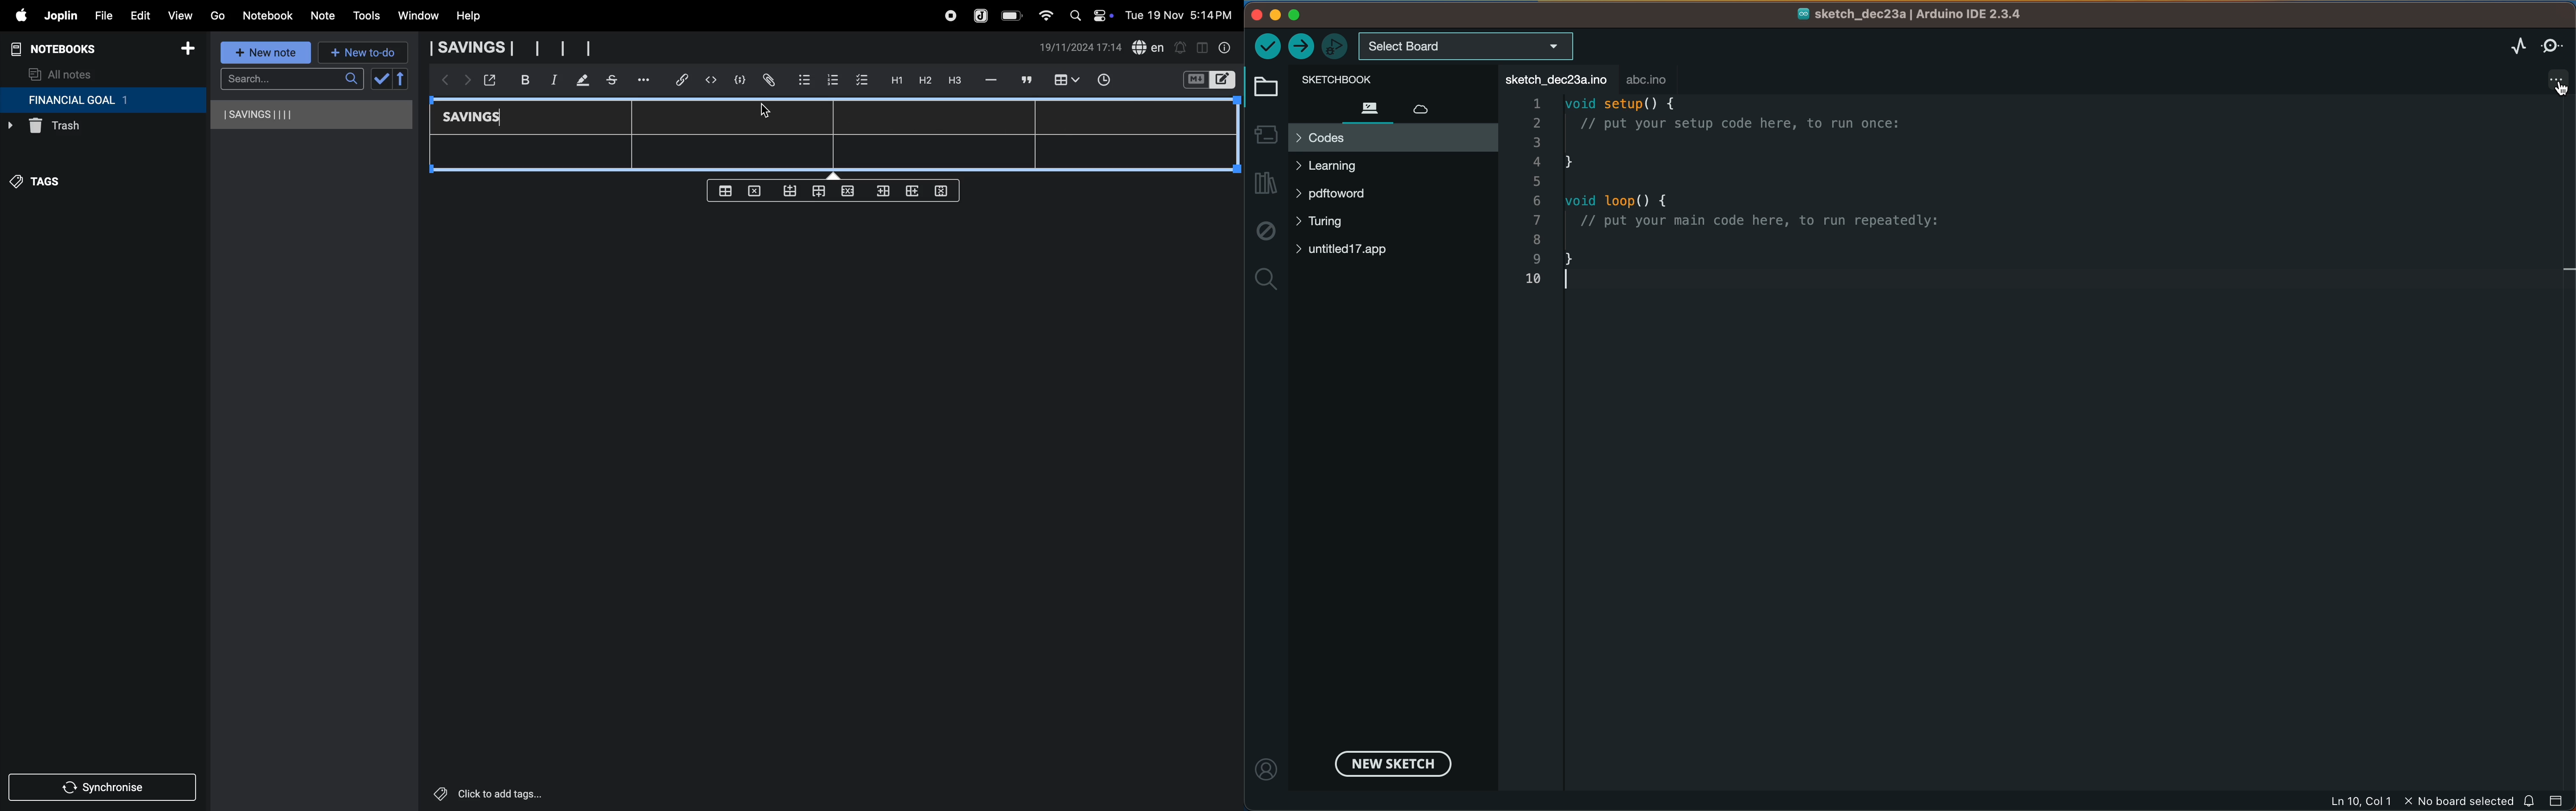  I want to click on add, so click(188, 50).